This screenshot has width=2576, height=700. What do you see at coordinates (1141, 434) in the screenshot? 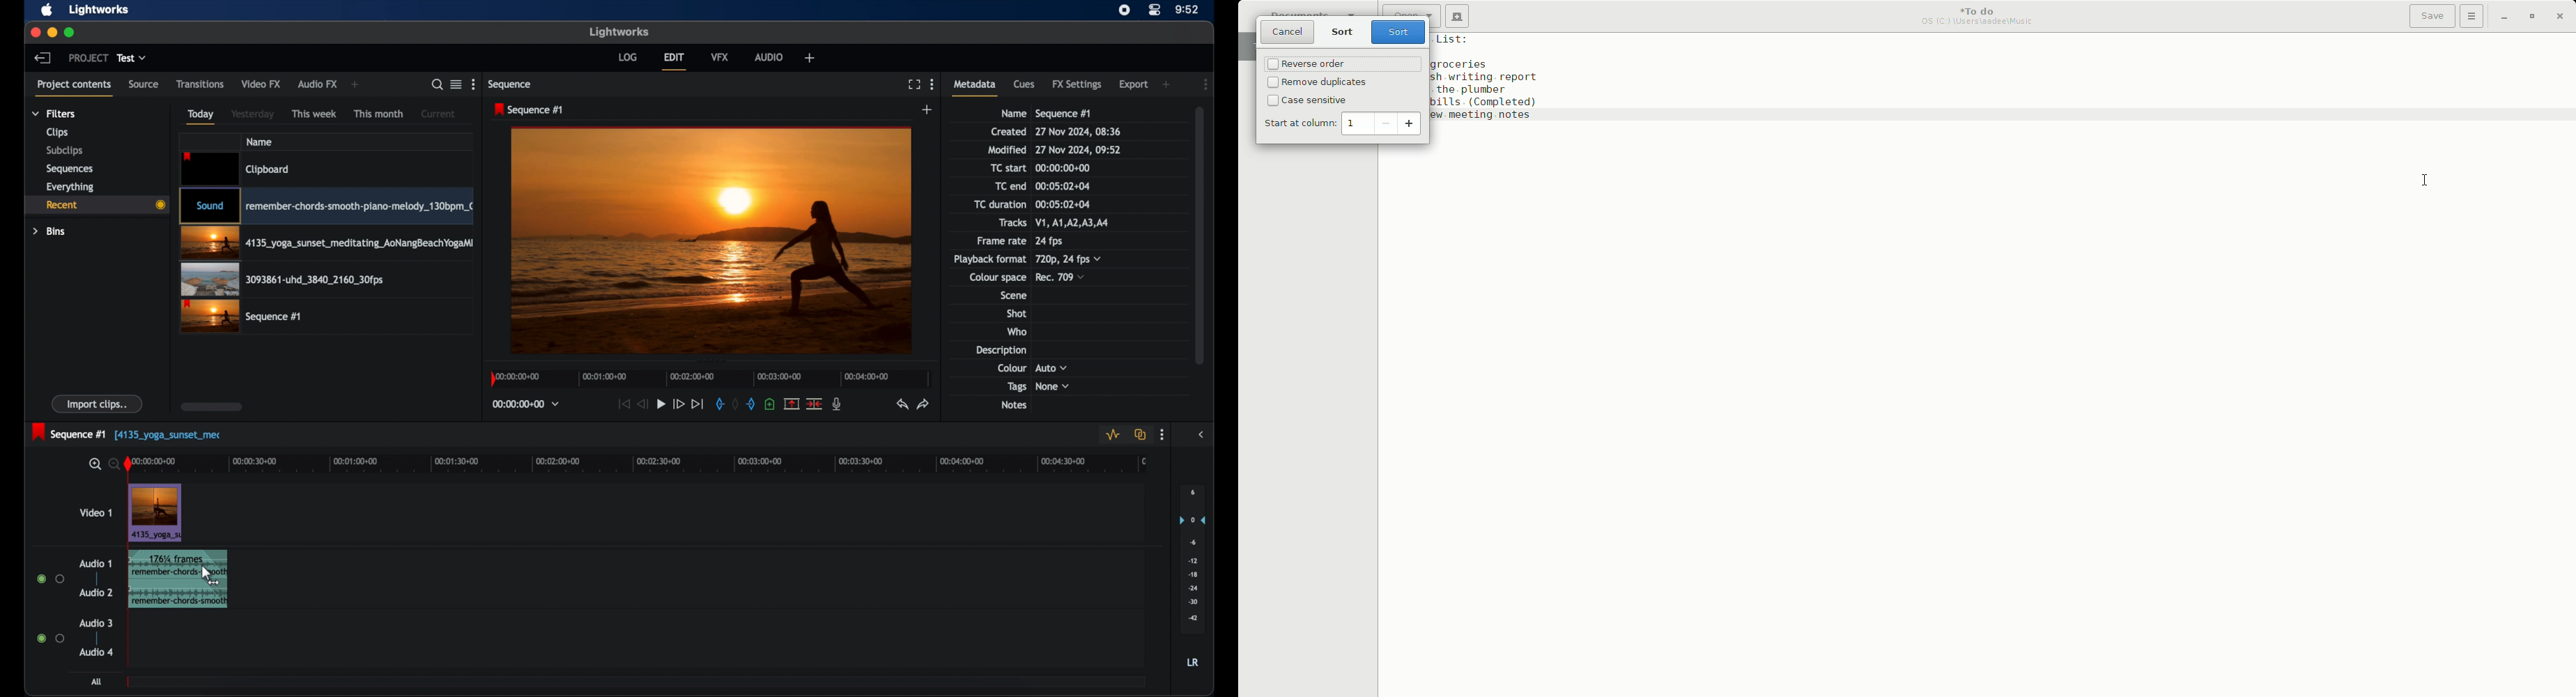
I see `toggle auto track sync` at bounding box center [1141, 434].